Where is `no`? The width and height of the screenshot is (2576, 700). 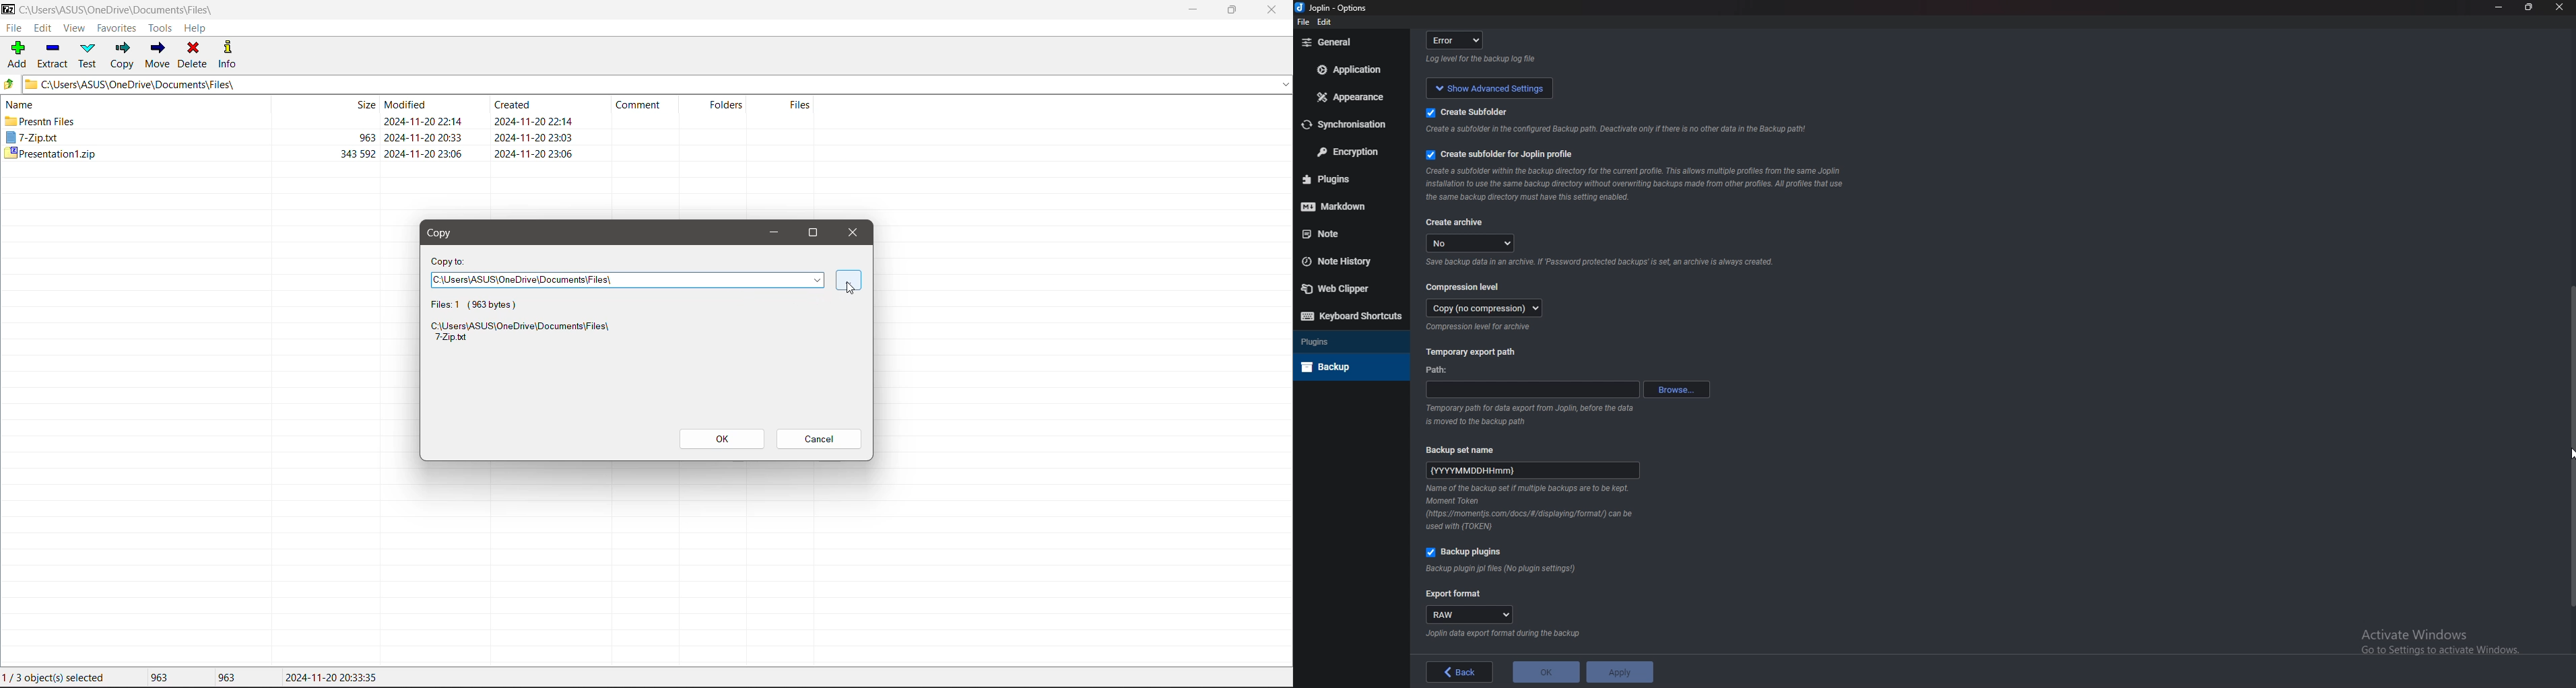 no is located at coordinates (1472, 243).